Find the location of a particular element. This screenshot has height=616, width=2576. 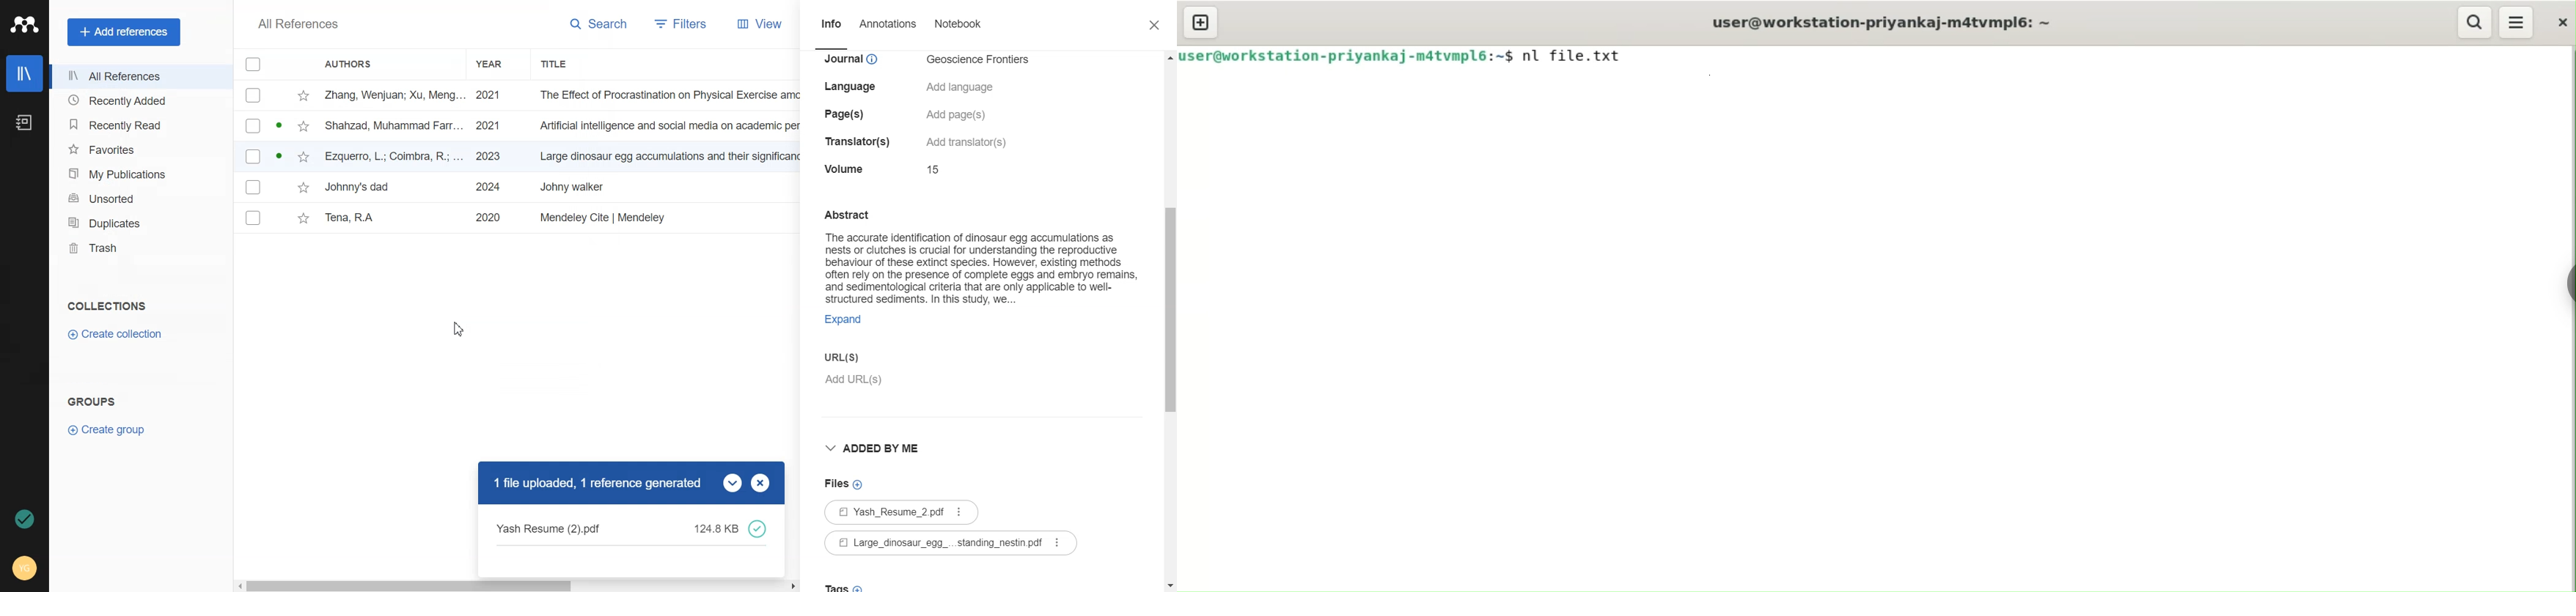

File is located at coordinates (566, 125).